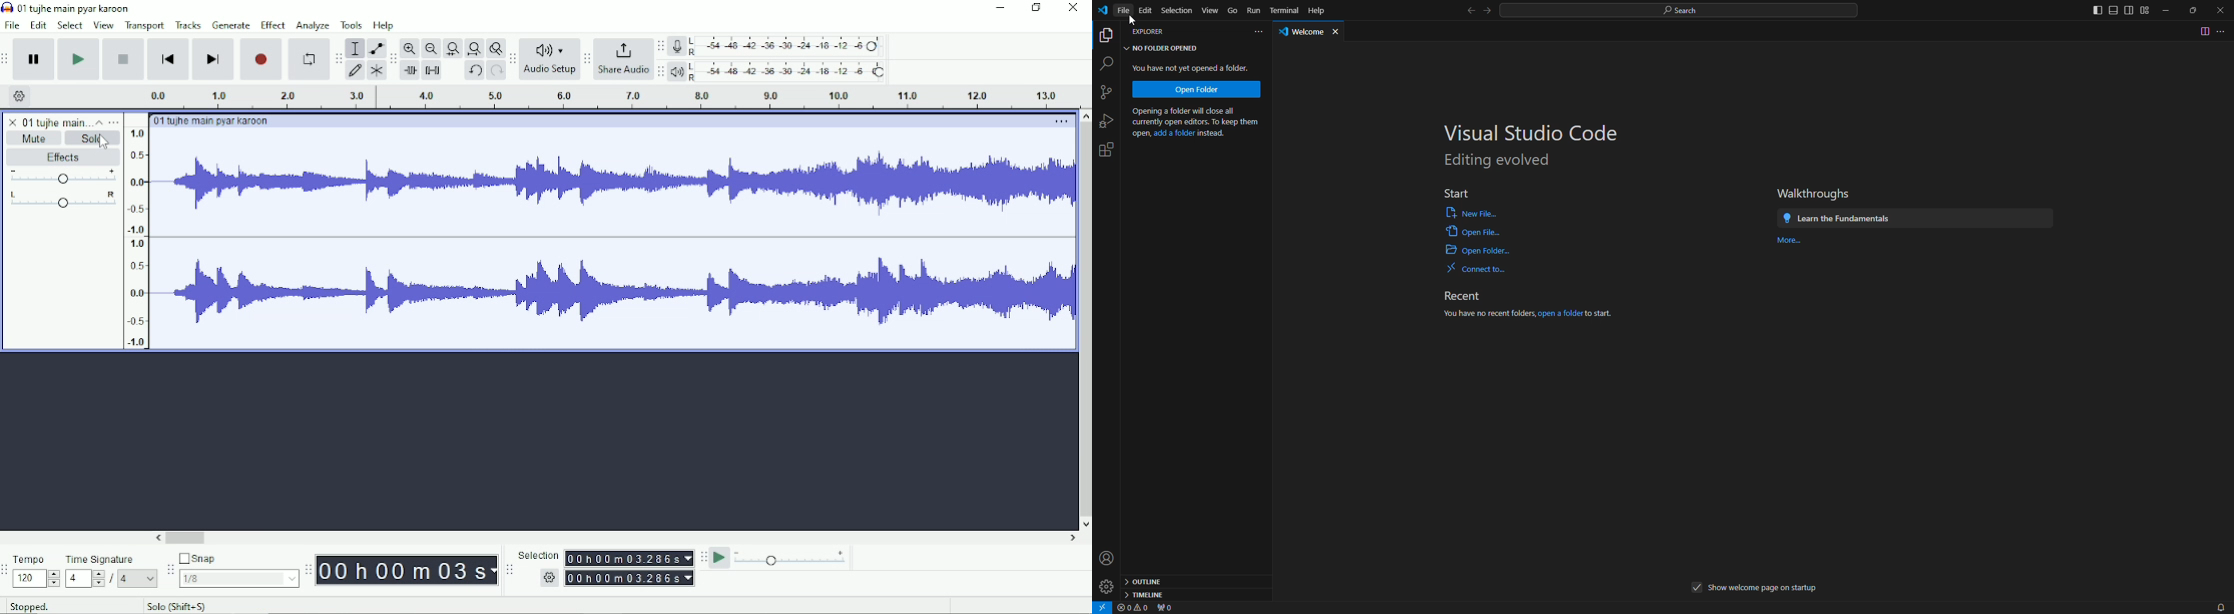 The width and height of the screenshot is (2240, 616). I want to click on , so click(38, 580).